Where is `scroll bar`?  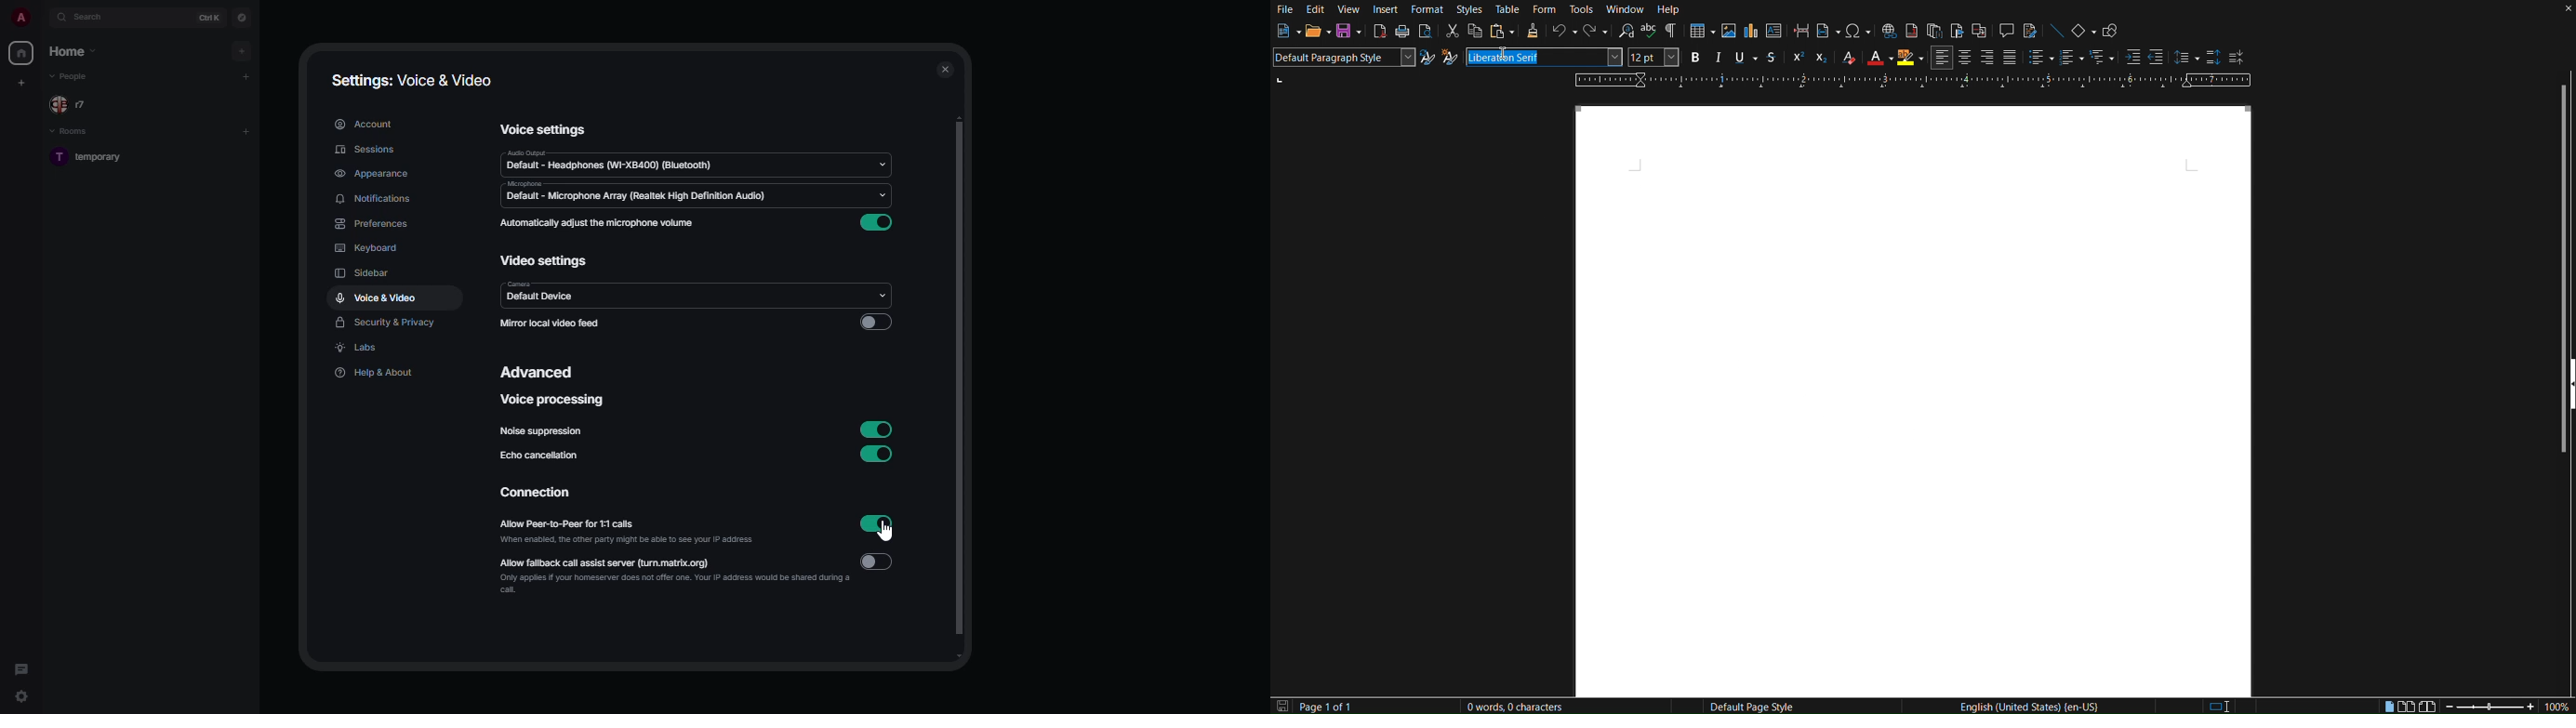 scroll bar is located at coordinates (966, 388).